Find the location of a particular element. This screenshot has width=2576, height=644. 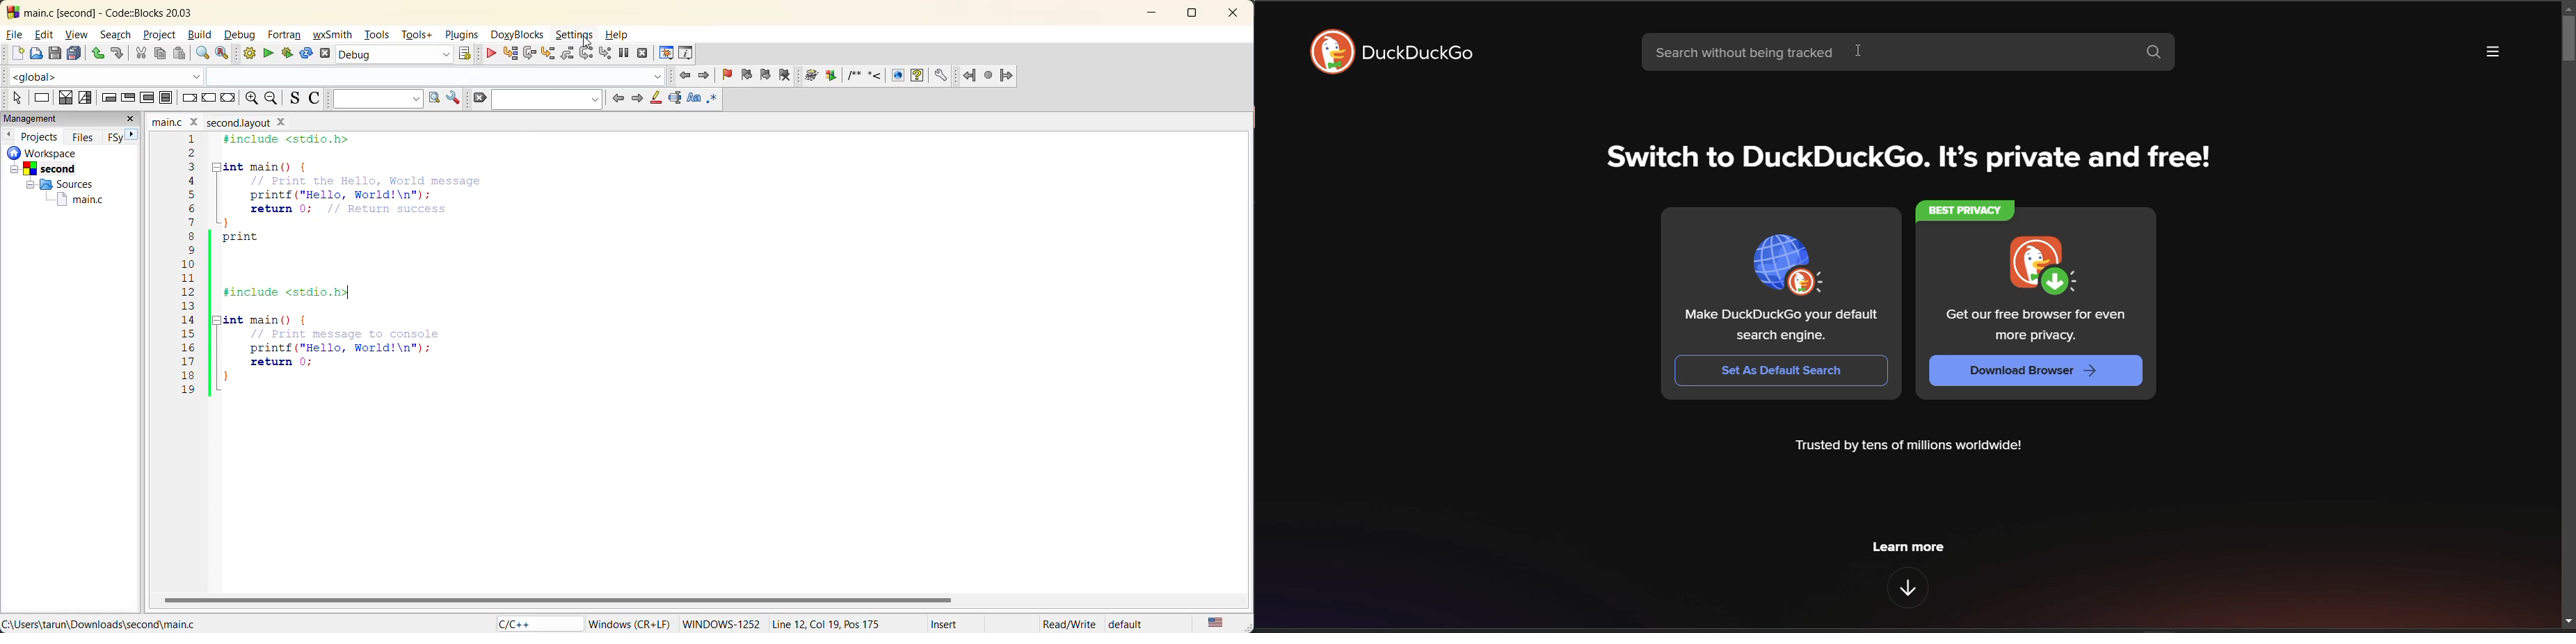

highlight is located at coordinates (654, 99).